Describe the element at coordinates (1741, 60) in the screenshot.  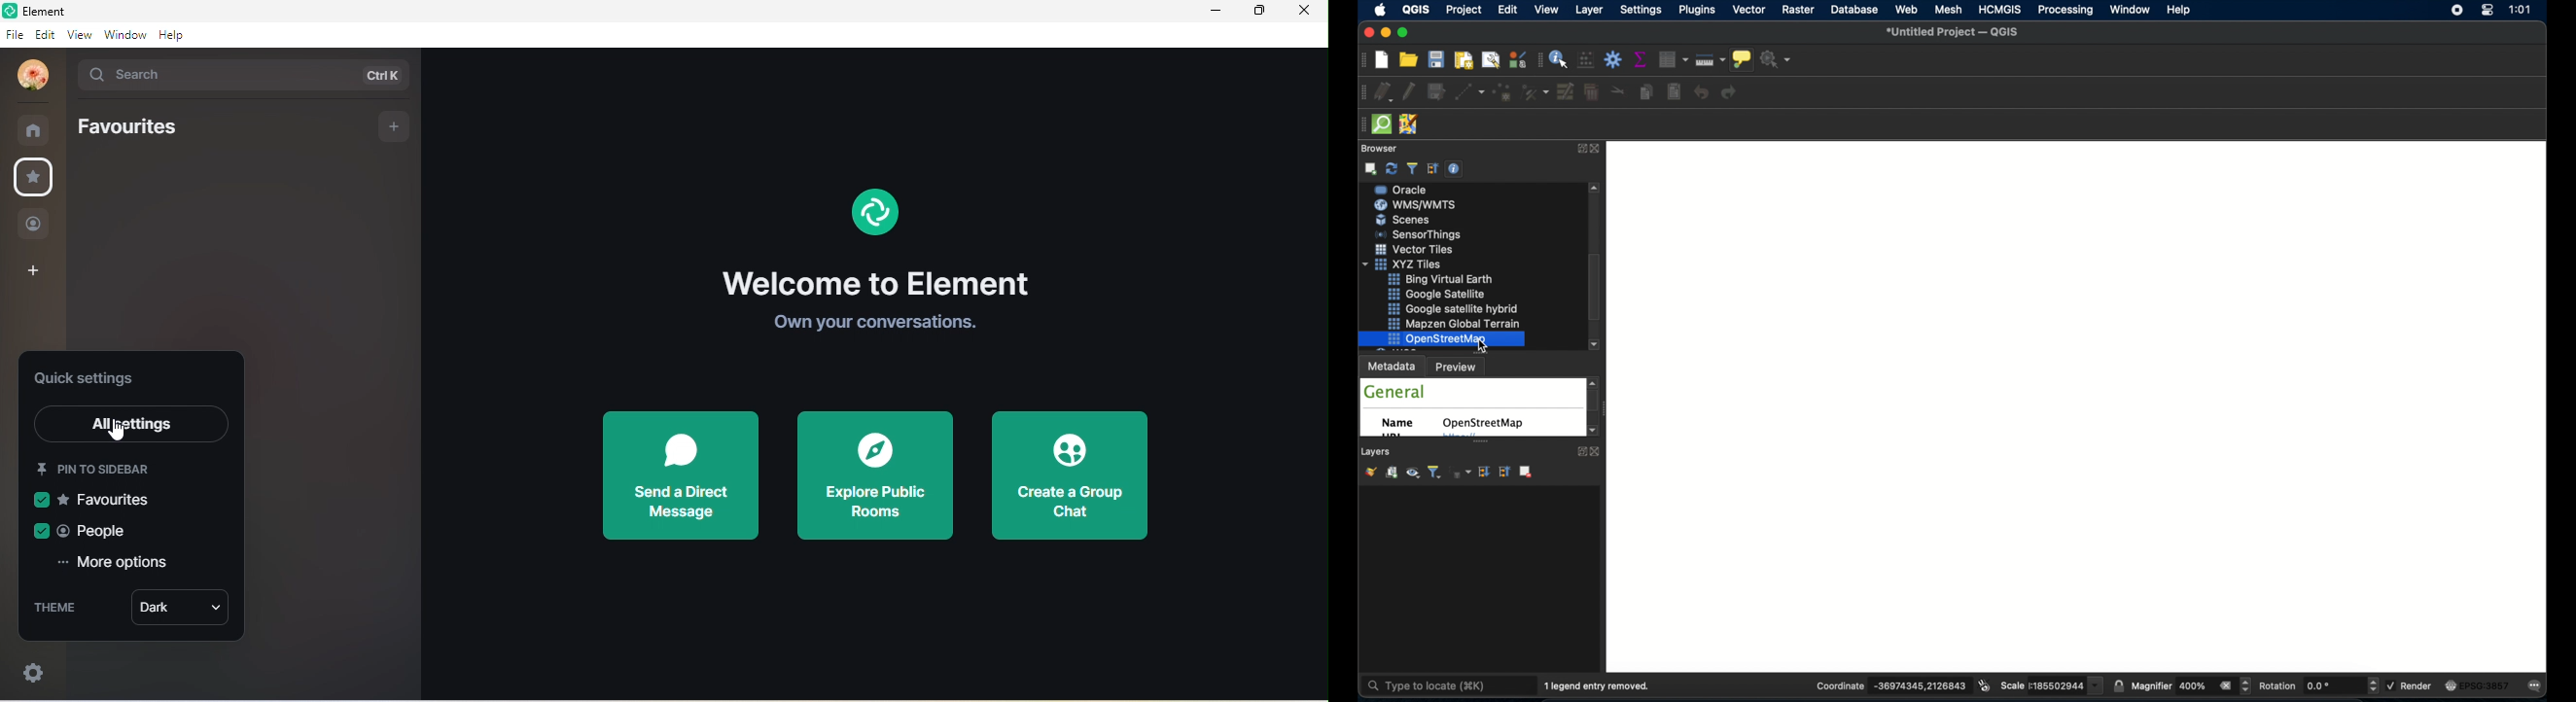
I see `show map tips` at that location.